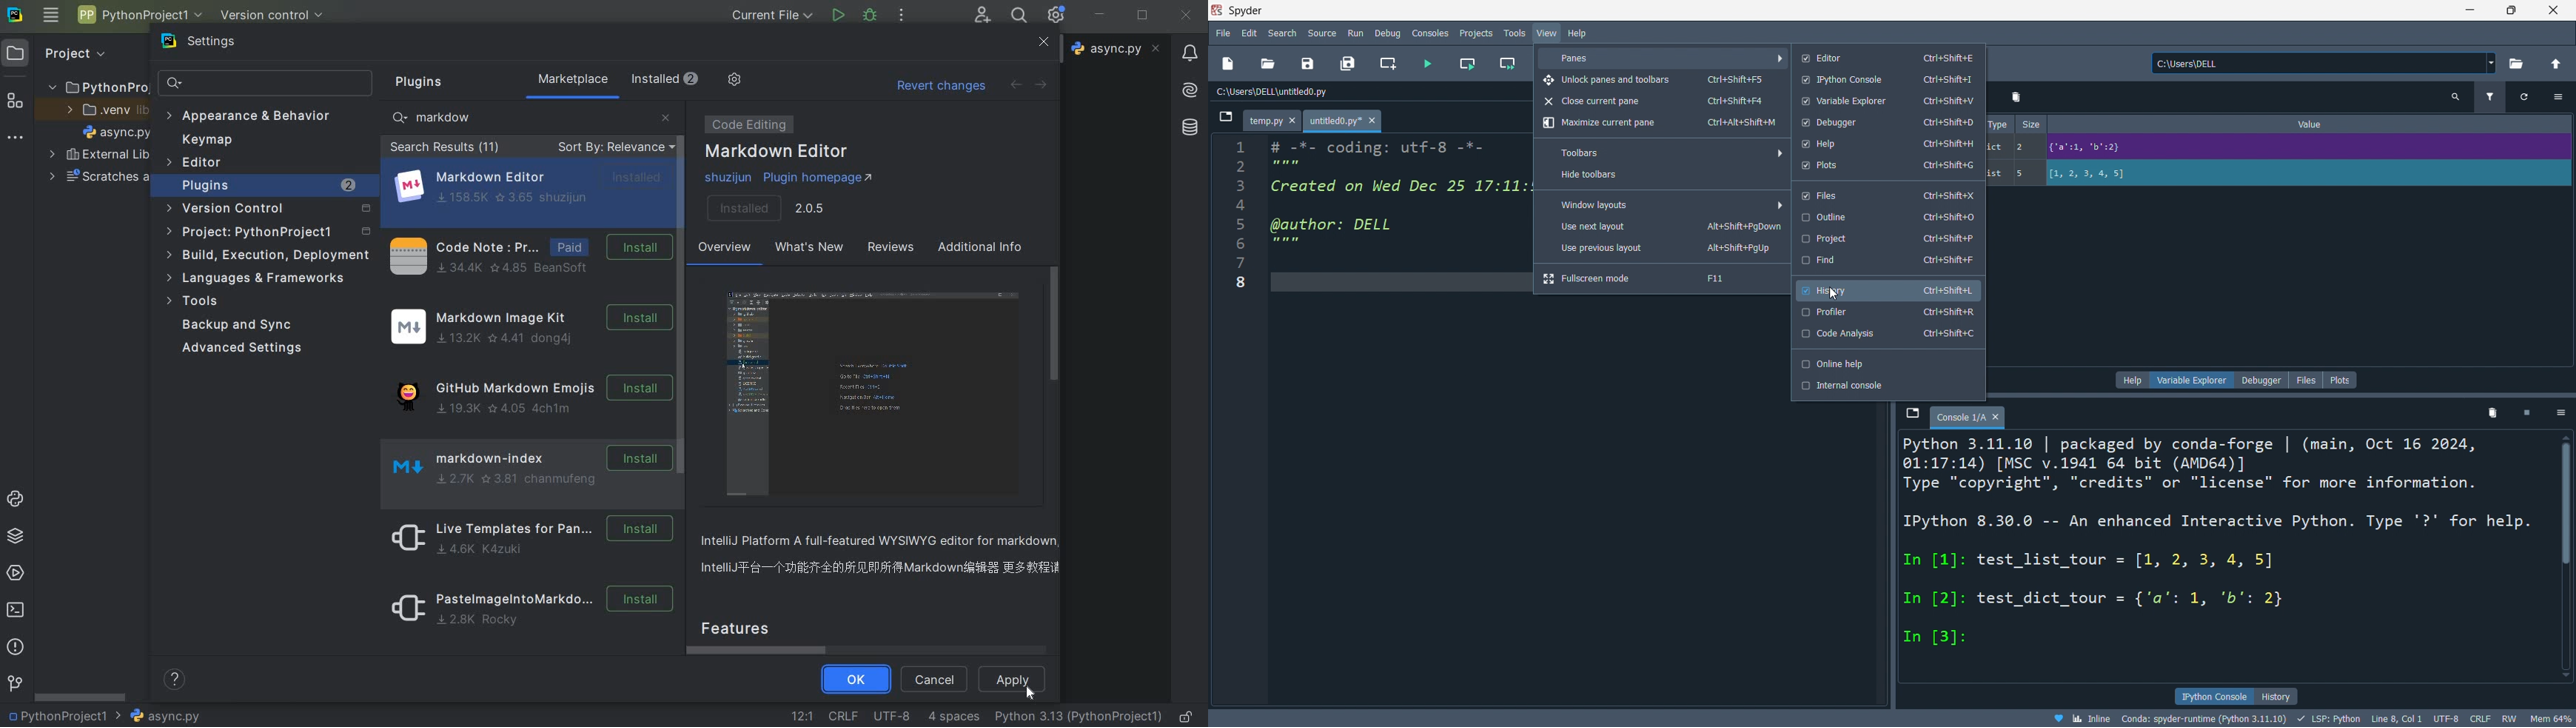 Image resolution: width=2576 pixels, height=728 pixels. What do you see at coordinates (2494, 416) in the screenshot?
I see `delete ` at bounding box center [2494, 416].